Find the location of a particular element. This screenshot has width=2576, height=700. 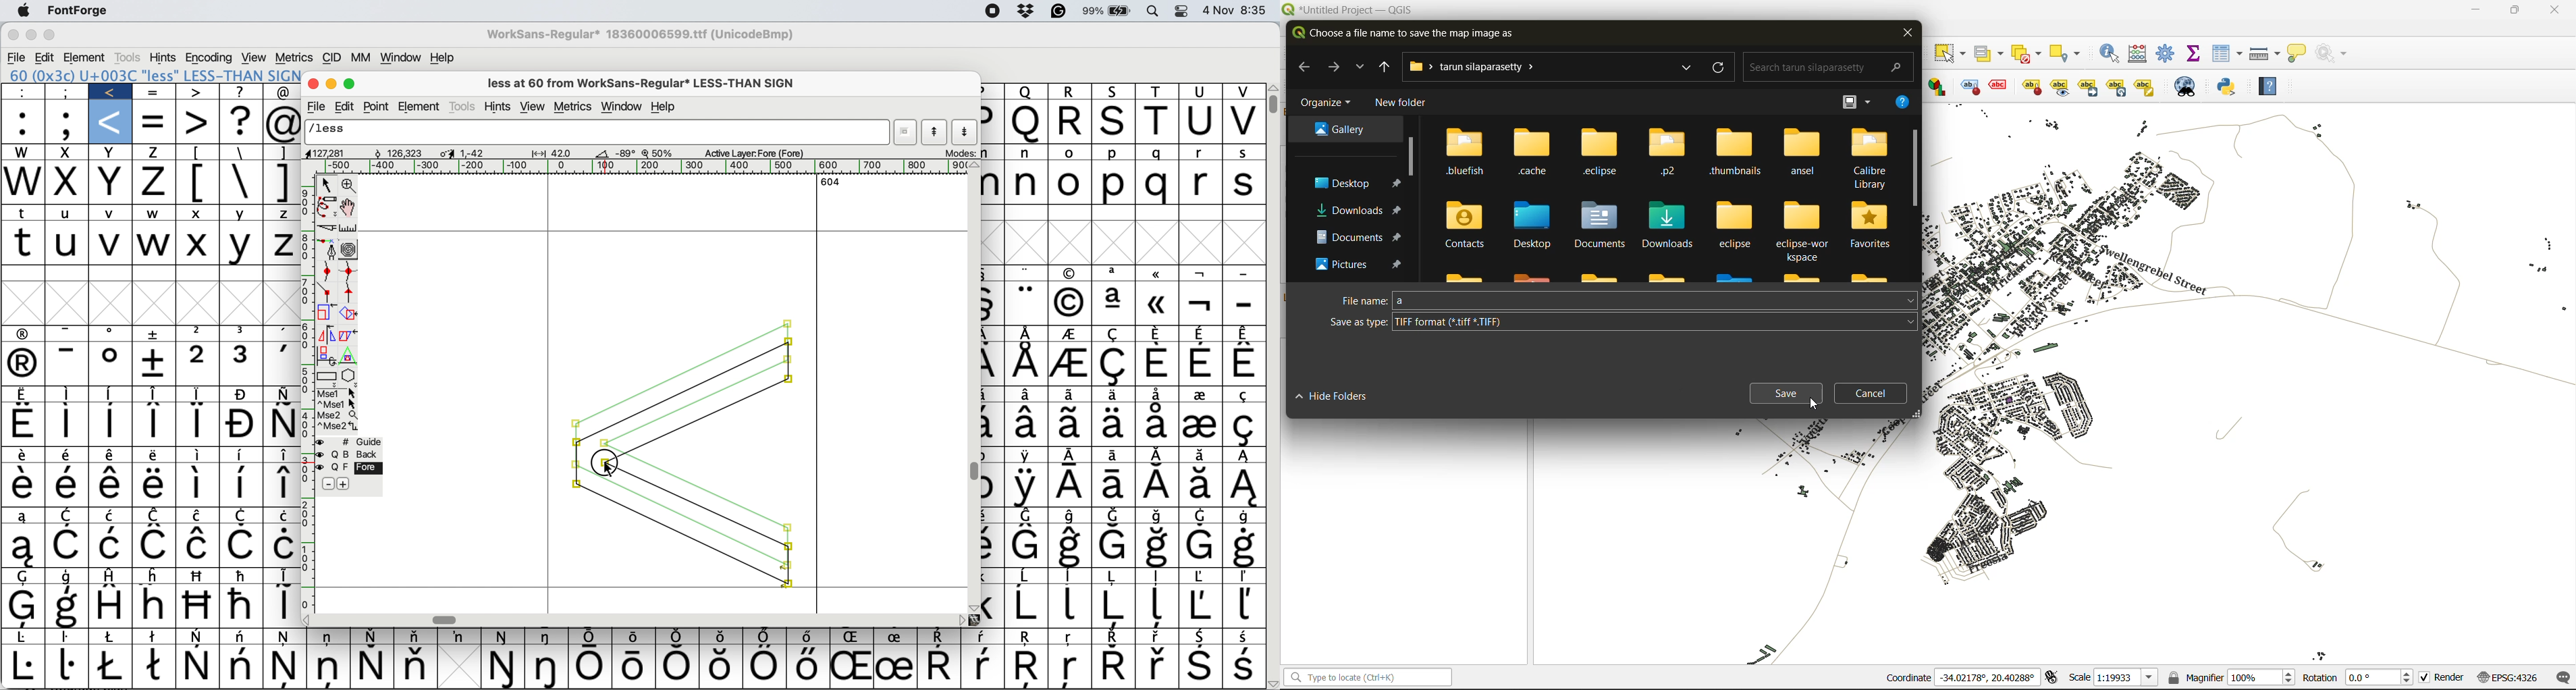

minimise is located at coordinates (332, 85).